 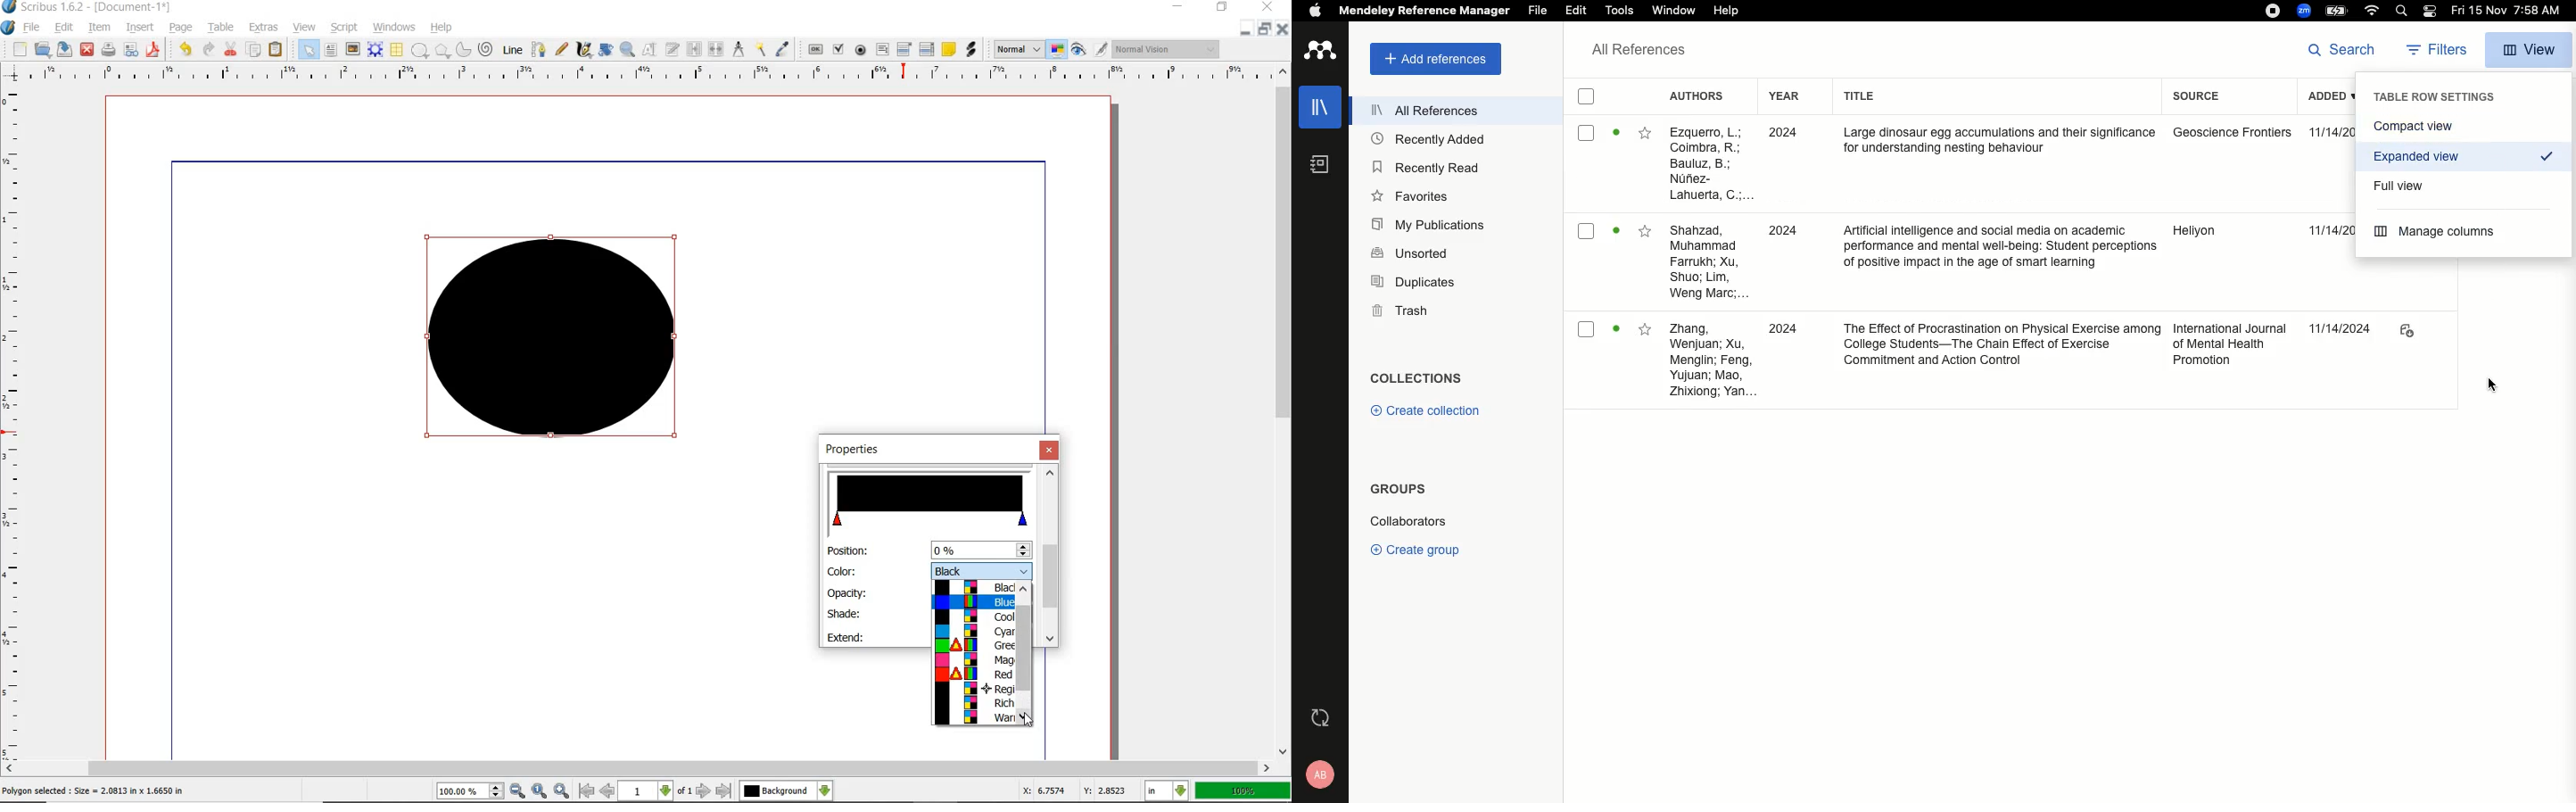 I want to click on Search, so click(x=2398, y=11).